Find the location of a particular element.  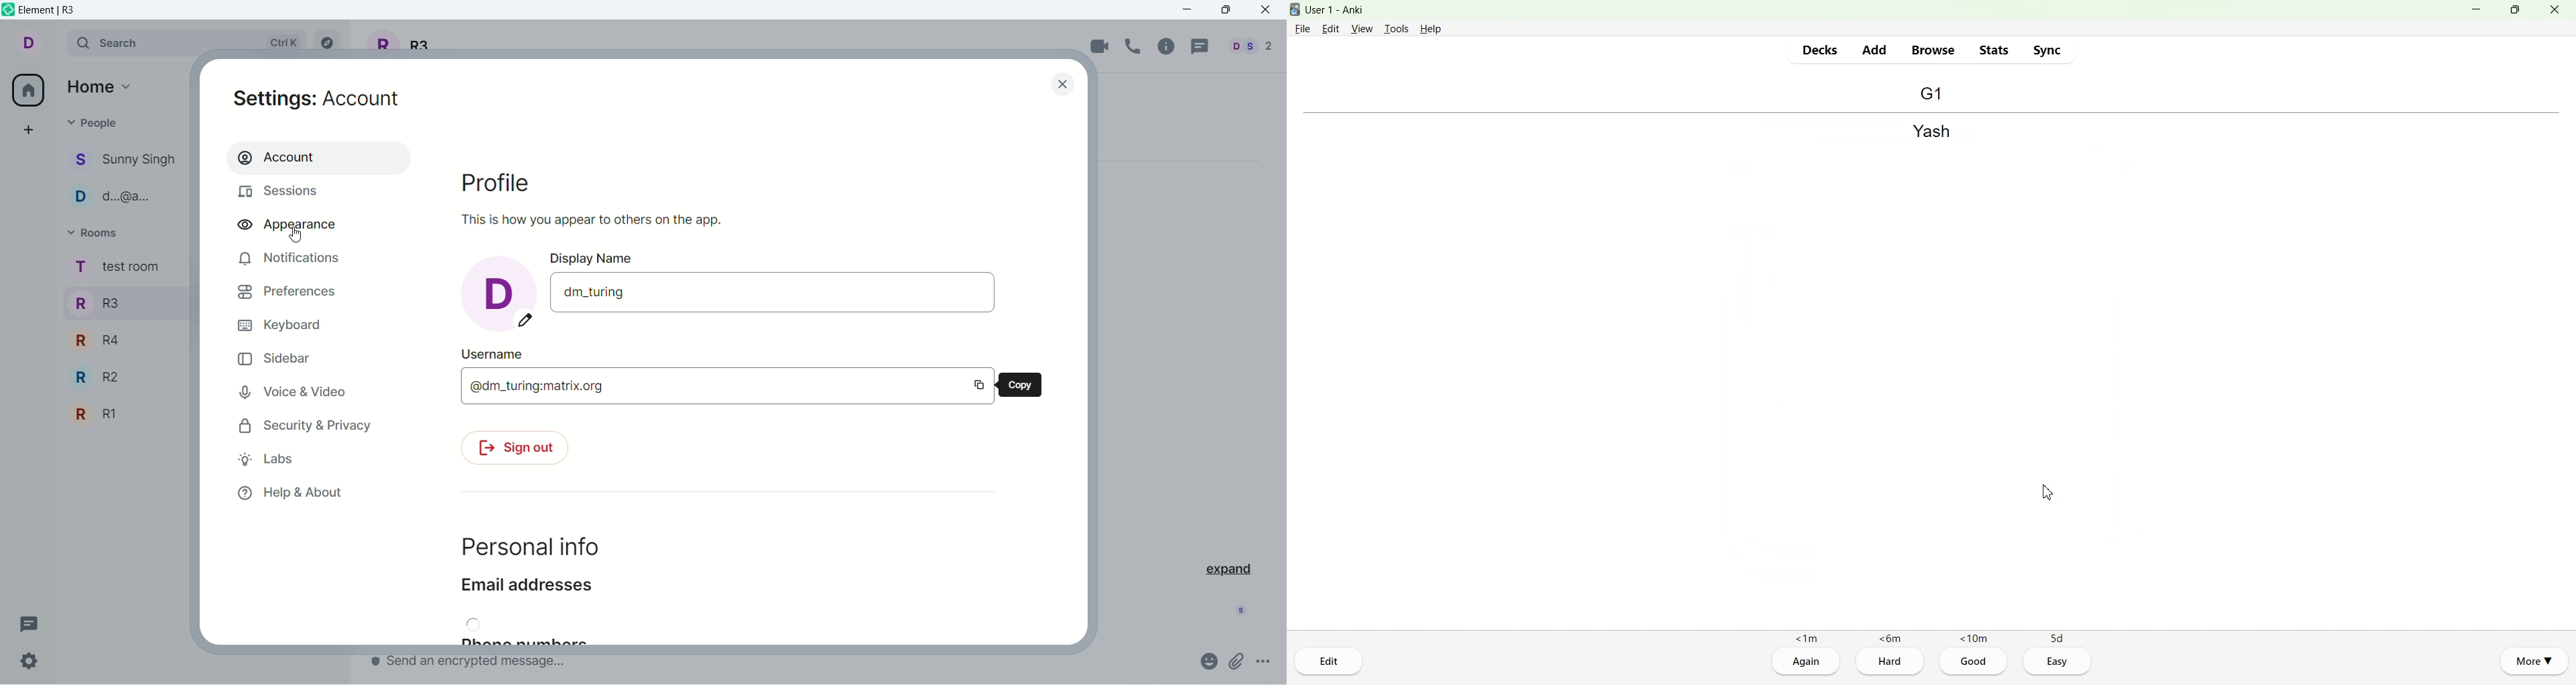

Add is located at coordinates (1874, 50).